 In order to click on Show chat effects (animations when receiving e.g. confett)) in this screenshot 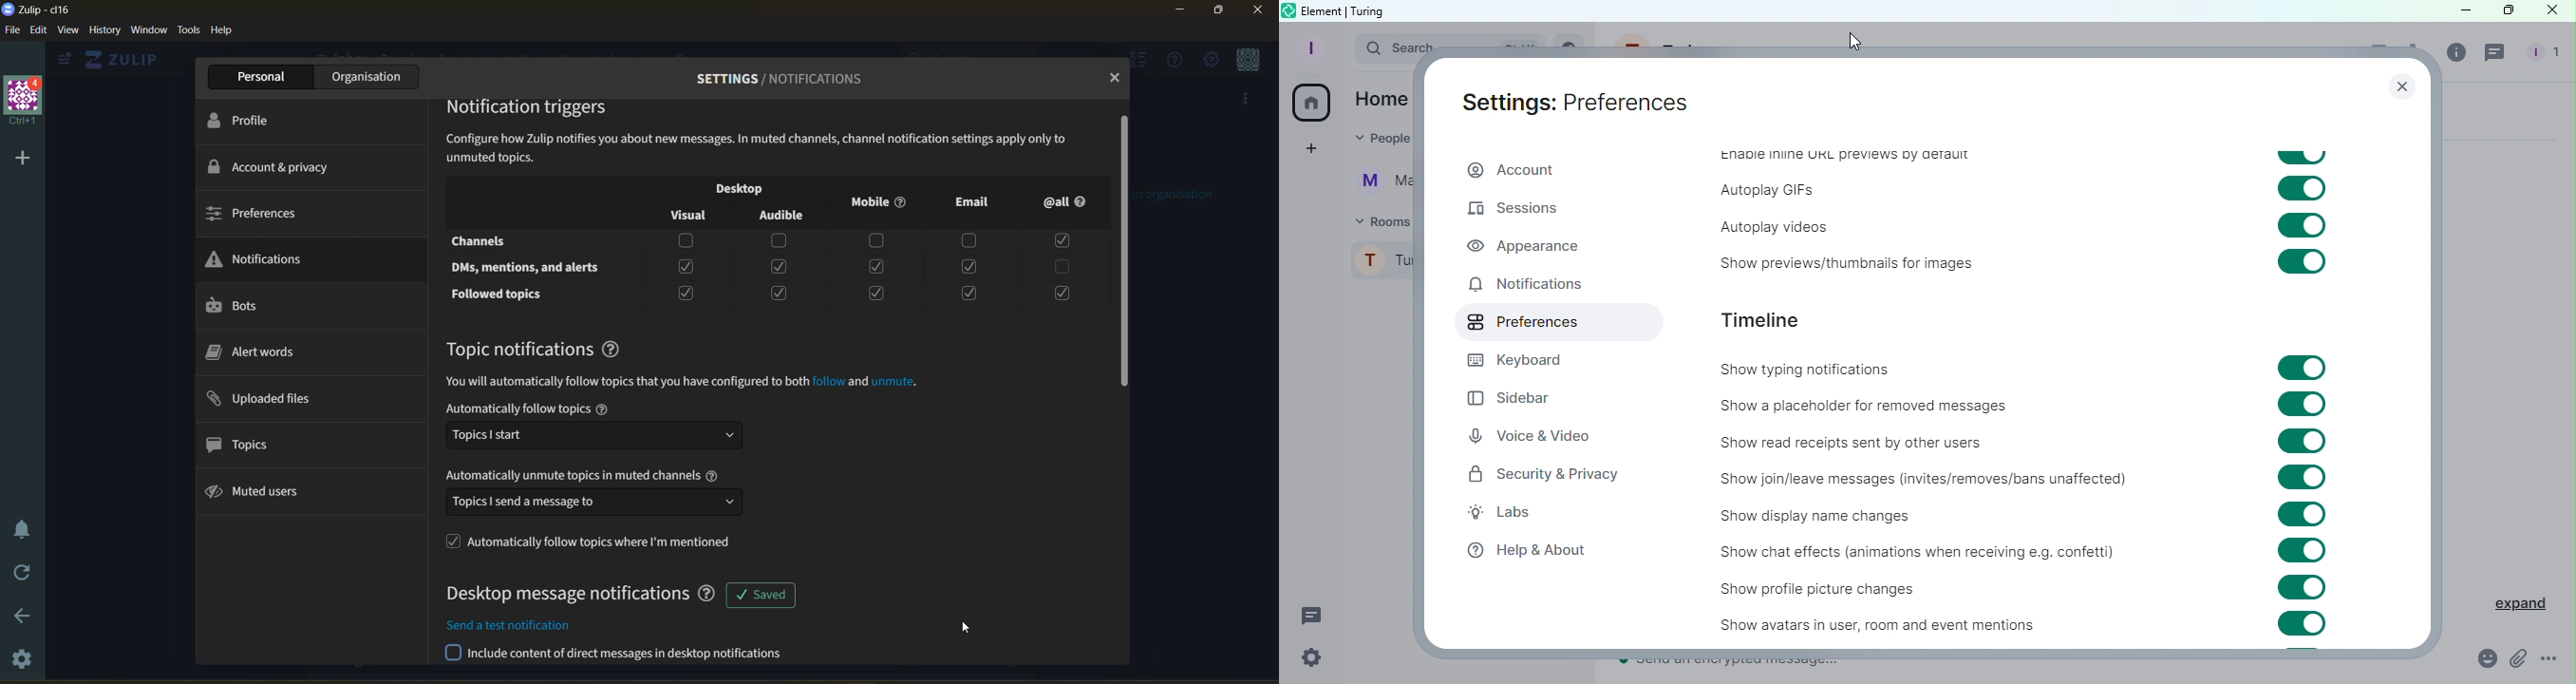, I will do `click(1912, 555)`.